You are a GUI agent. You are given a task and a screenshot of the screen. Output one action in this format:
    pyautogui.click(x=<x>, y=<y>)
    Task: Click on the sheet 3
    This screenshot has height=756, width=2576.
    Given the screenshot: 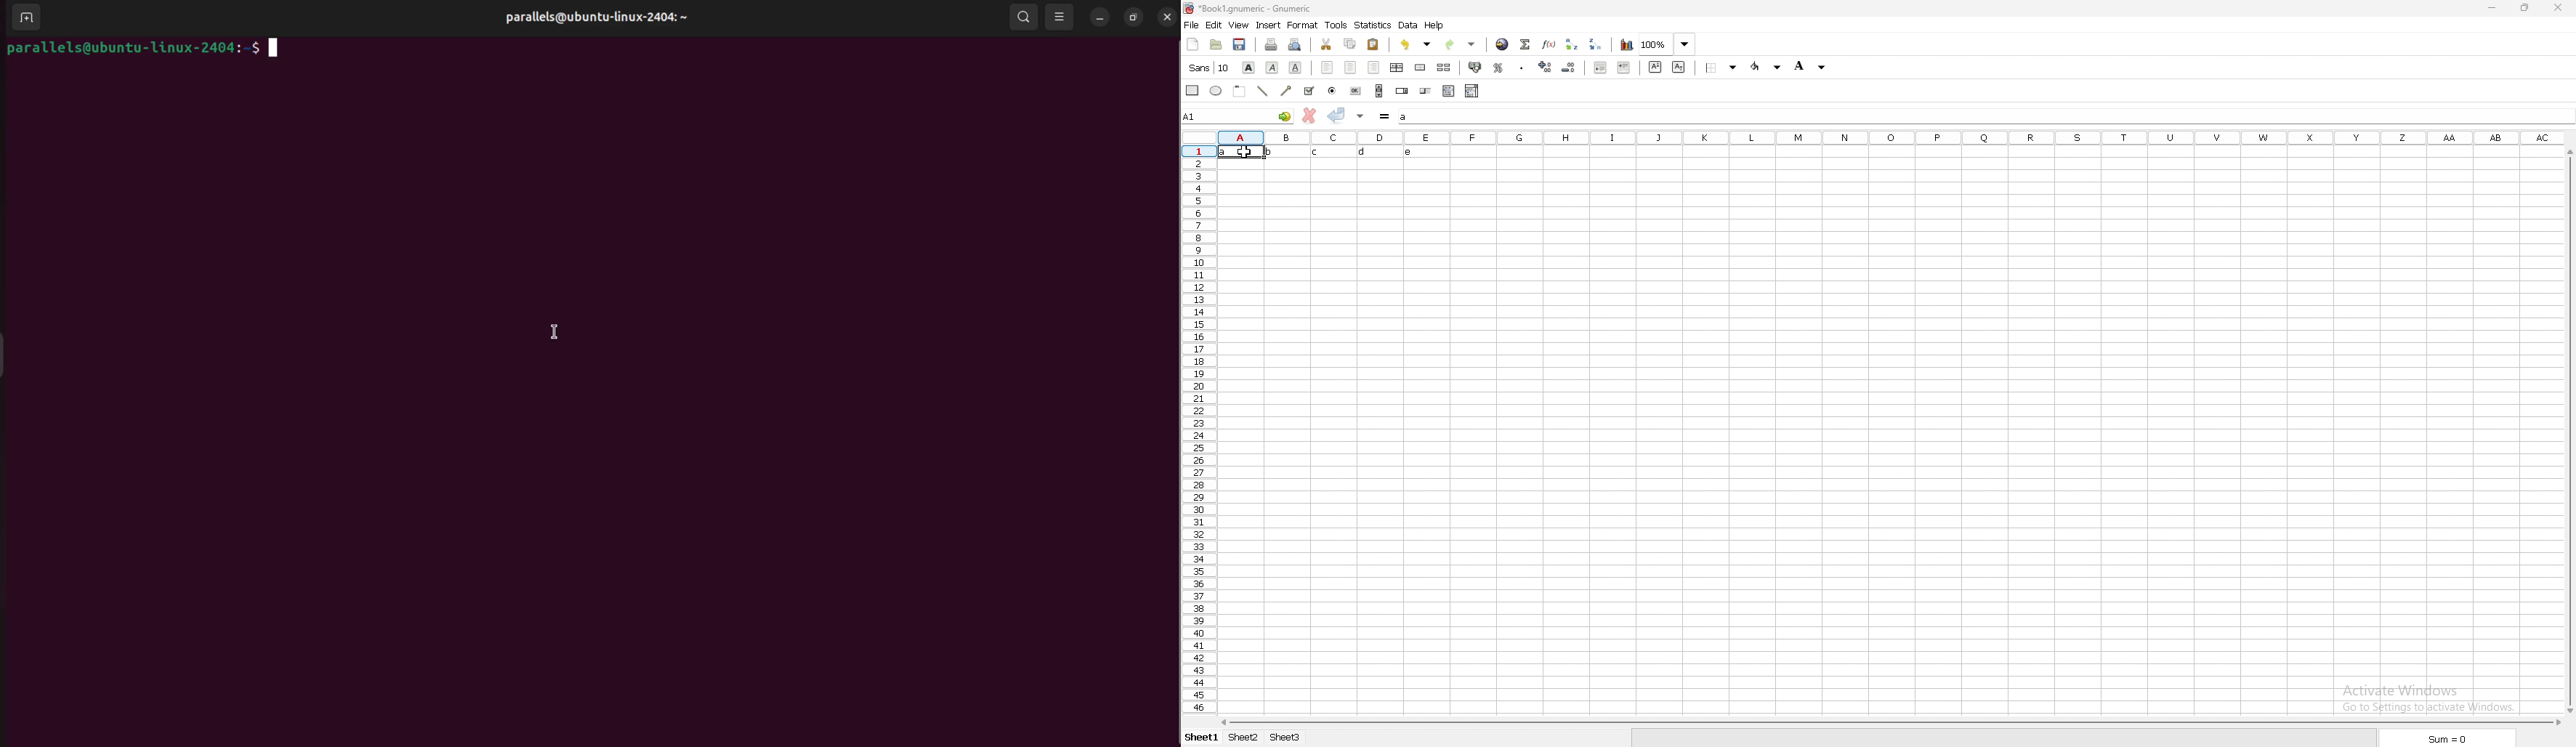 What is the action you would take?
    pyautogui.click(x=1285, y=738)
    